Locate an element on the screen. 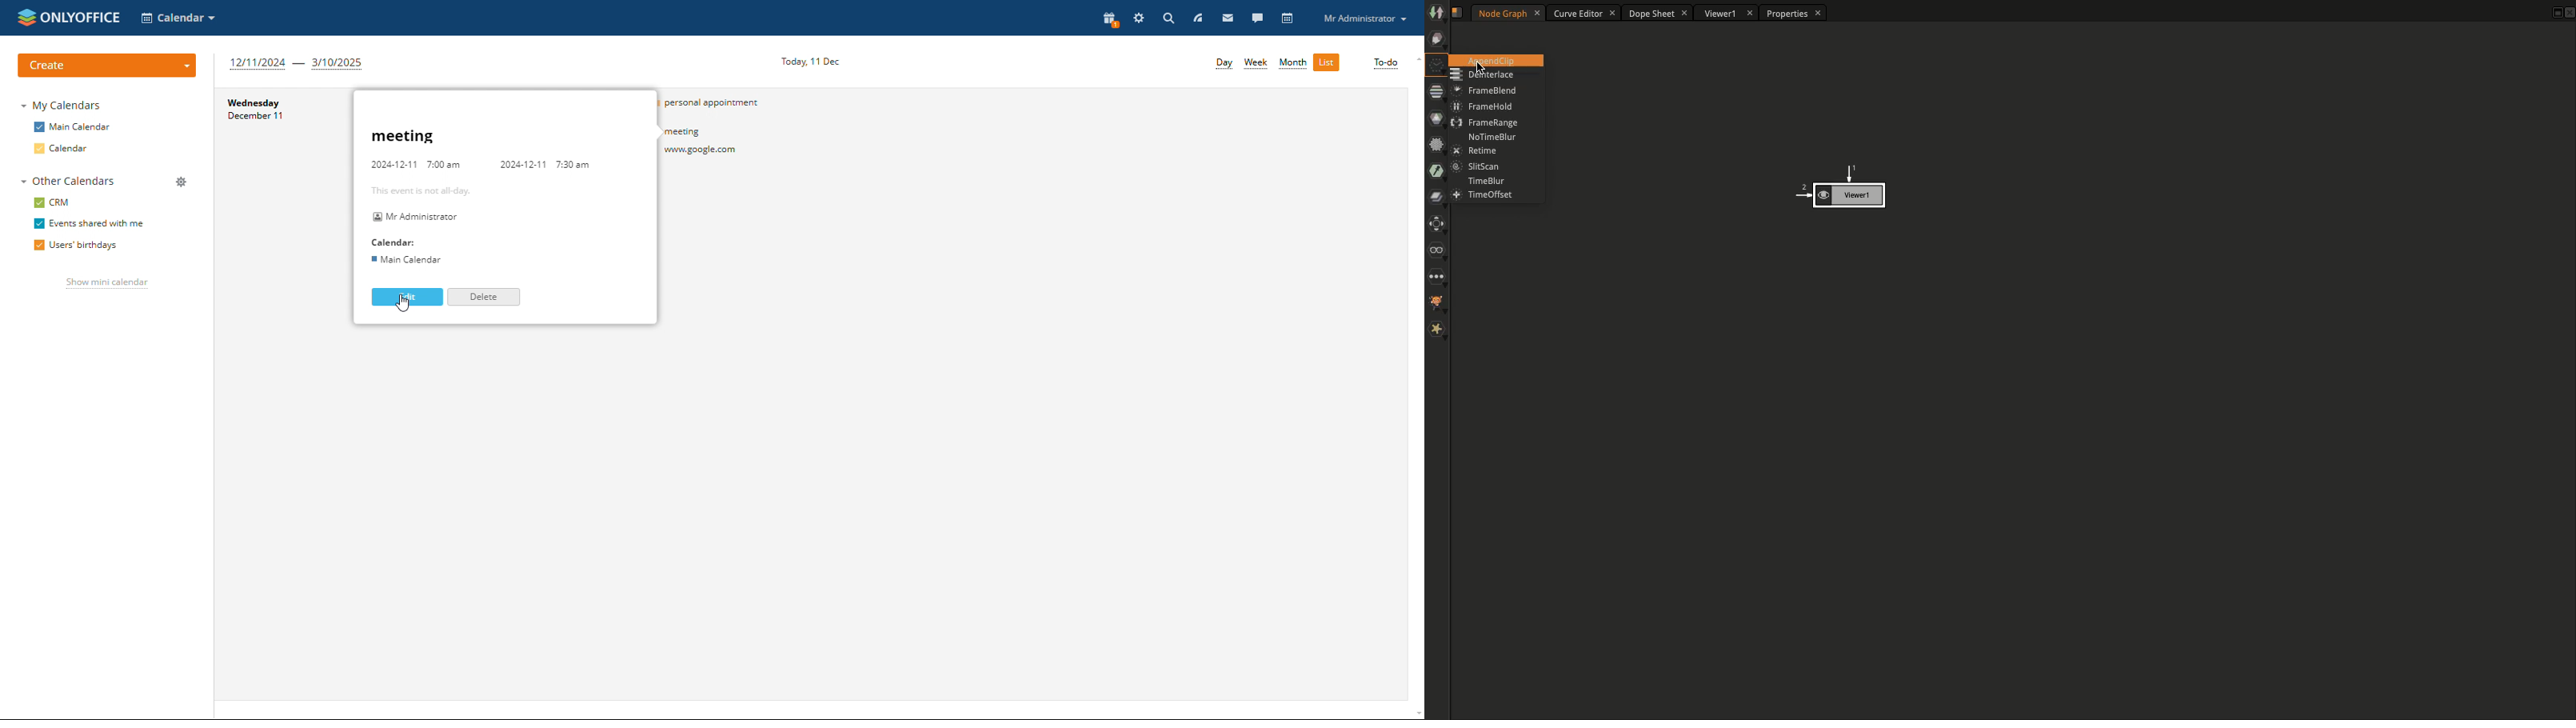  main calendar is located at coordinates (73, 127).